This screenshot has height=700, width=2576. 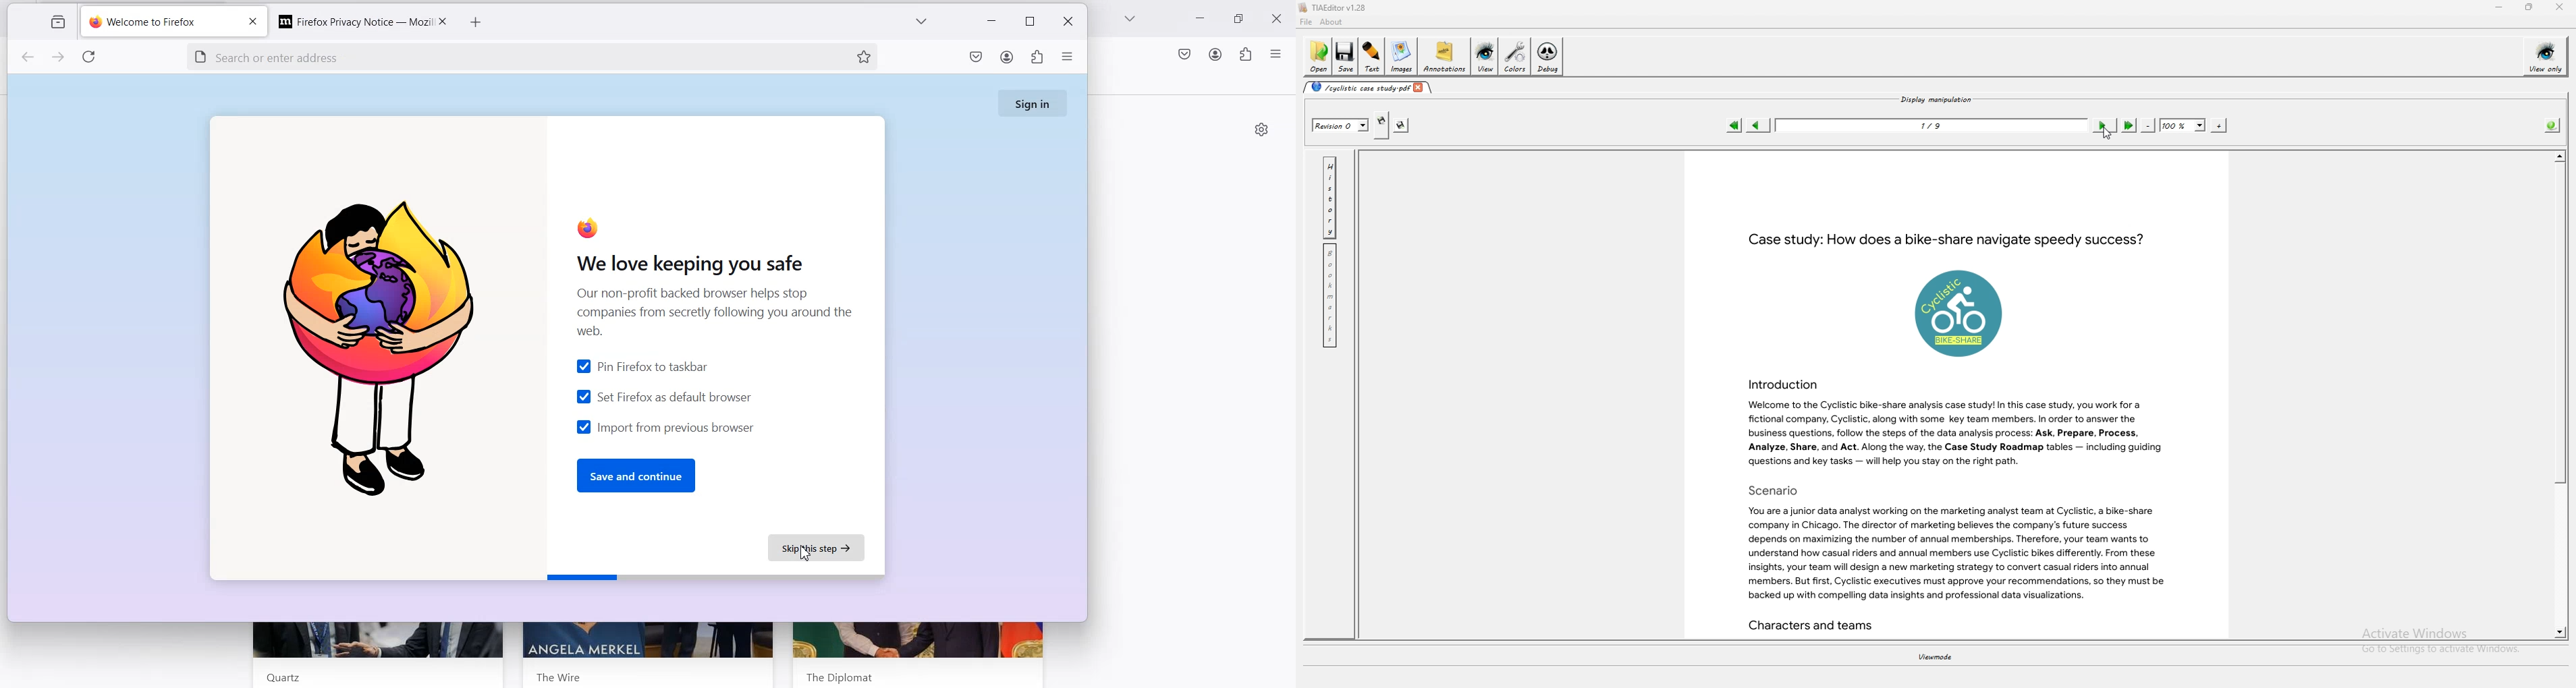 What do you see at coordinates (1261, 129) in the screenshot?
I see `Personalize new tab ` at bounding box center [1261, 129].